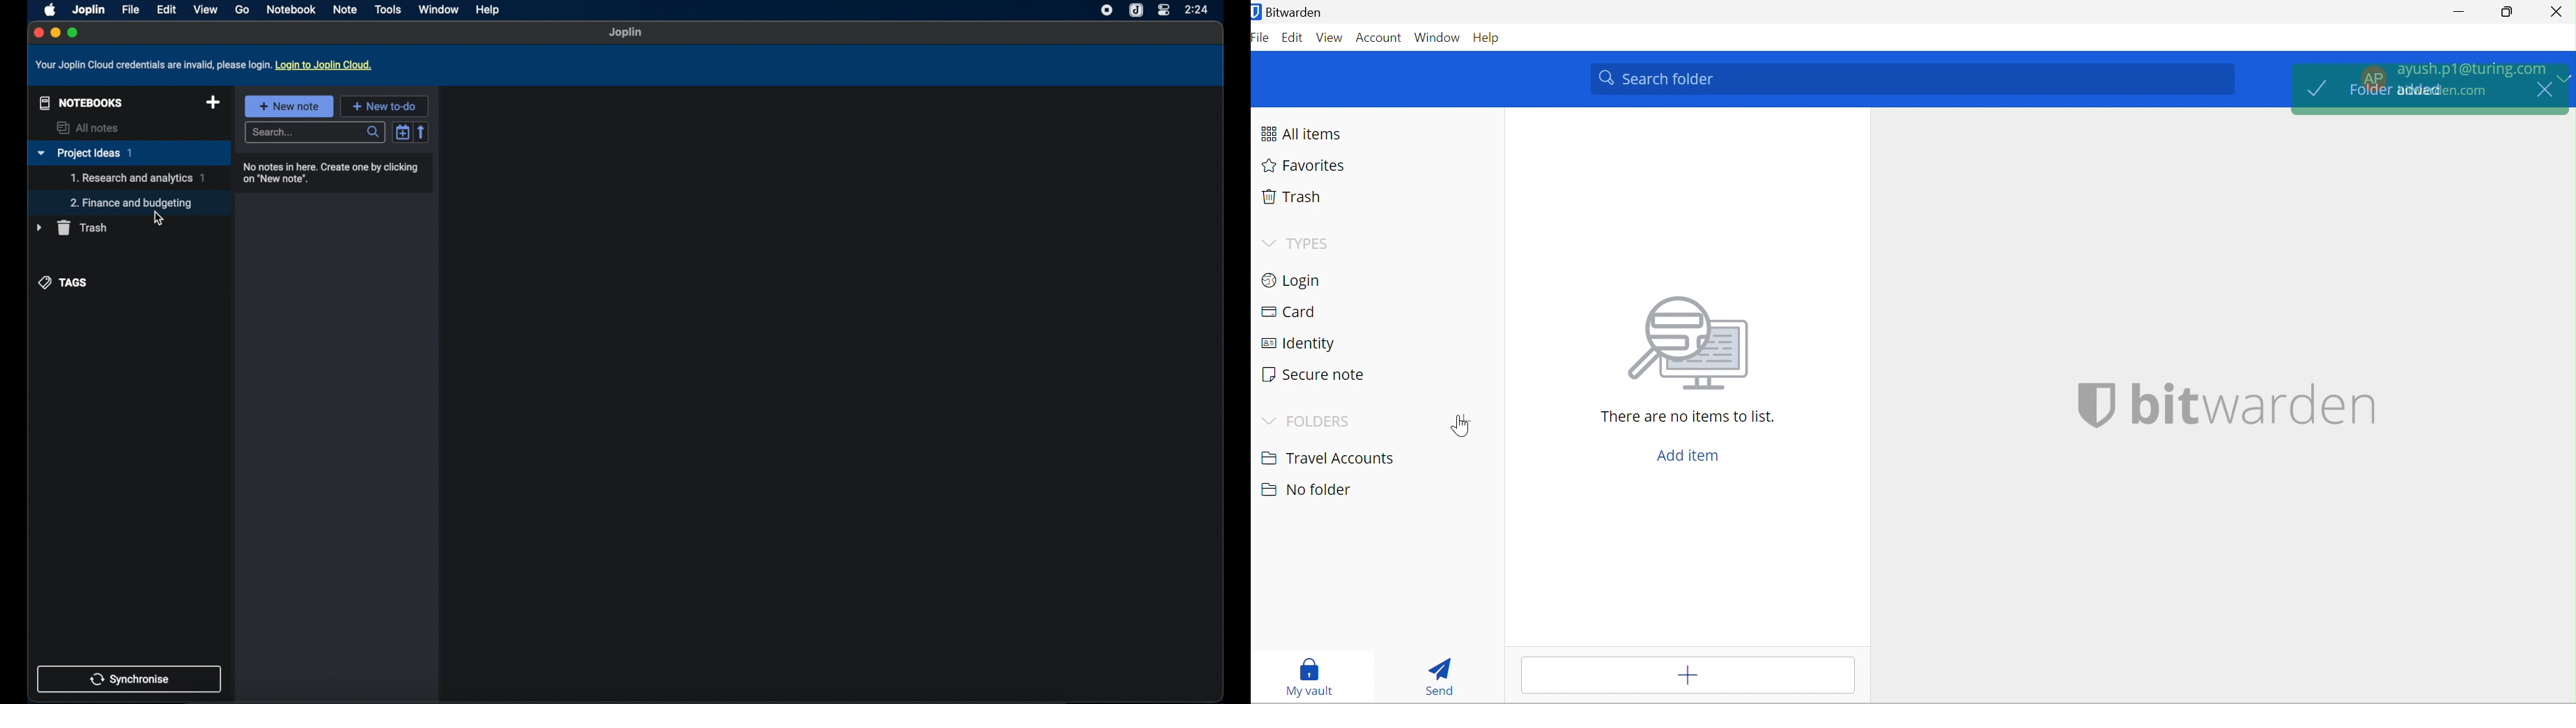  What do you see at coordinates (72, 227) in the screenshot?
I see `trash menu` at bounding box center [72, 227].